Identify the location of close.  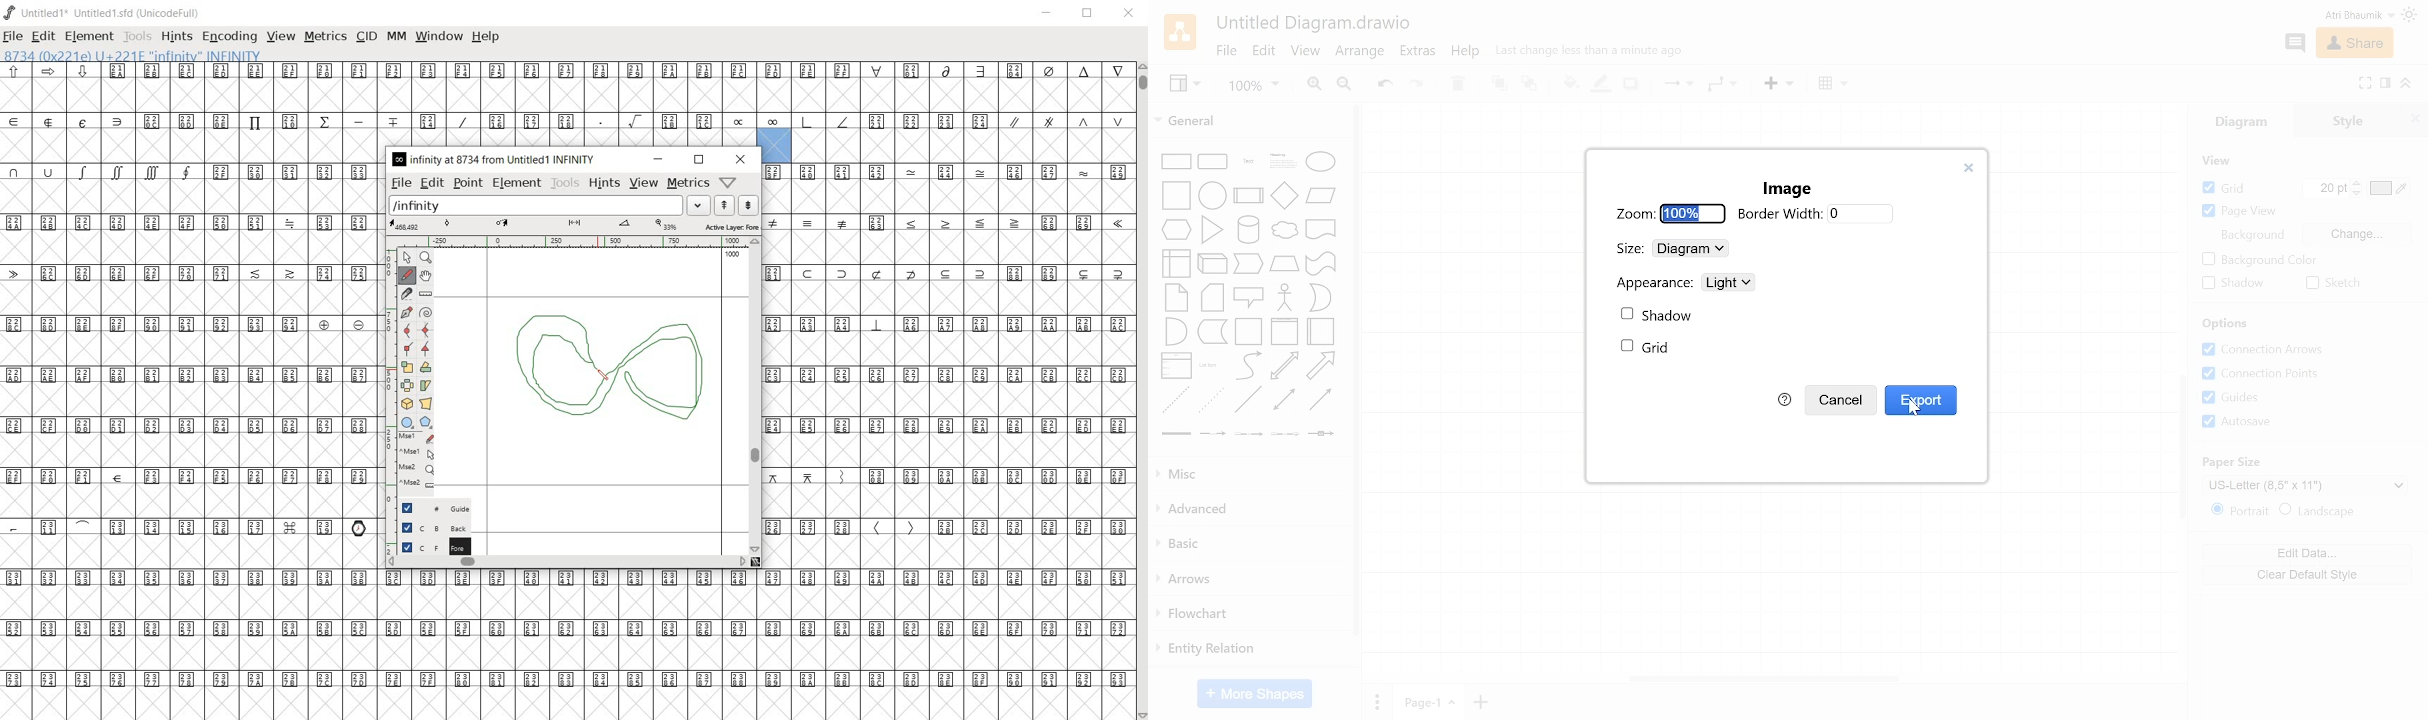
(1130, 13).